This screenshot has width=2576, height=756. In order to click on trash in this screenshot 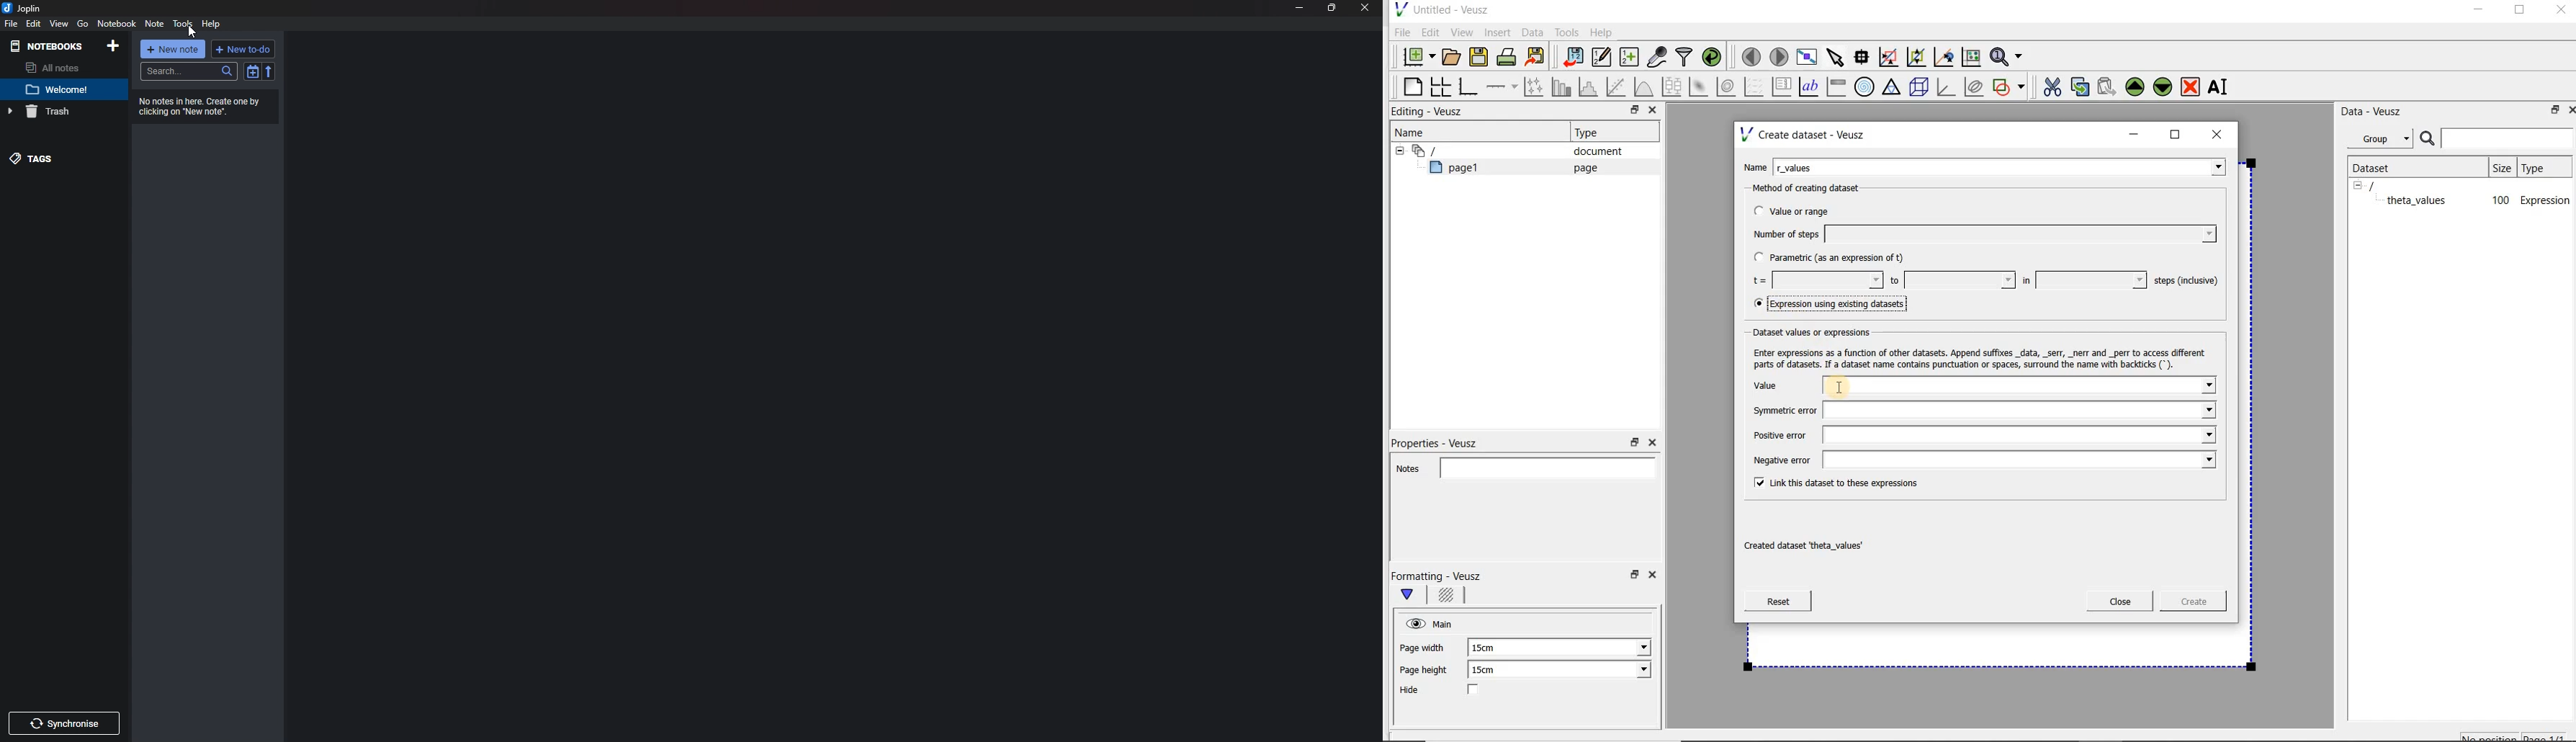, I will do `click(57, 112)`.